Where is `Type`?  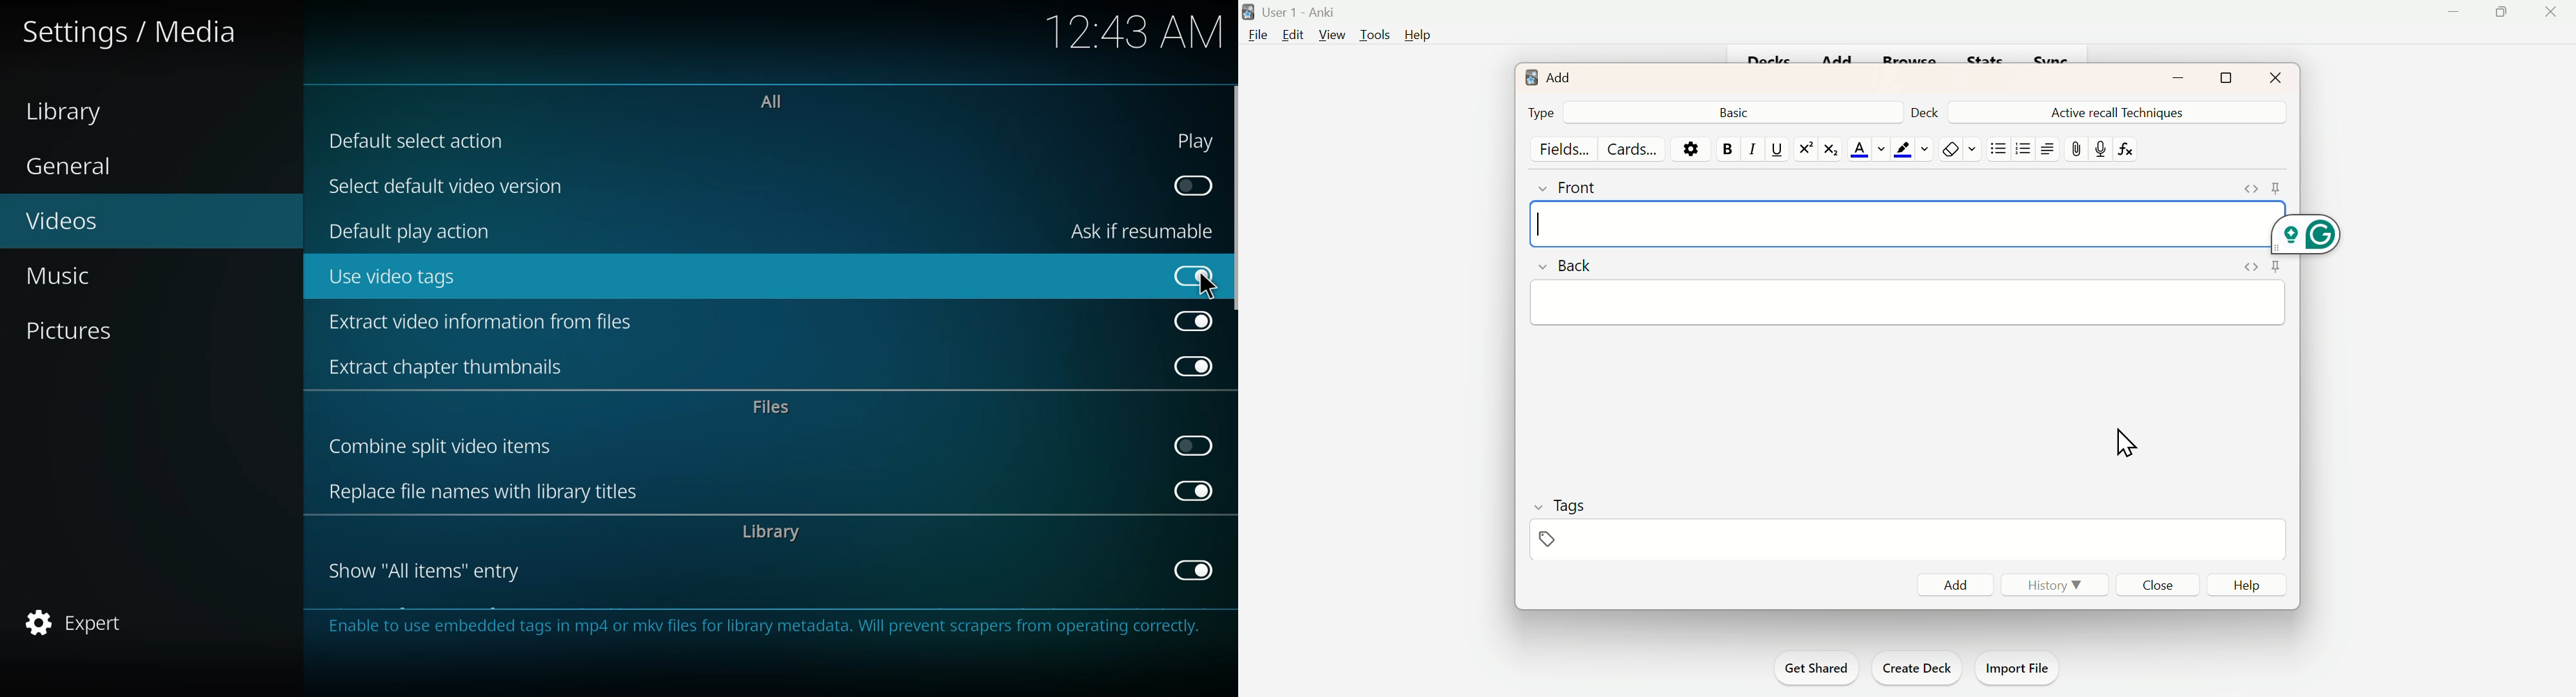
Type is located at coordinates (1543, 113).